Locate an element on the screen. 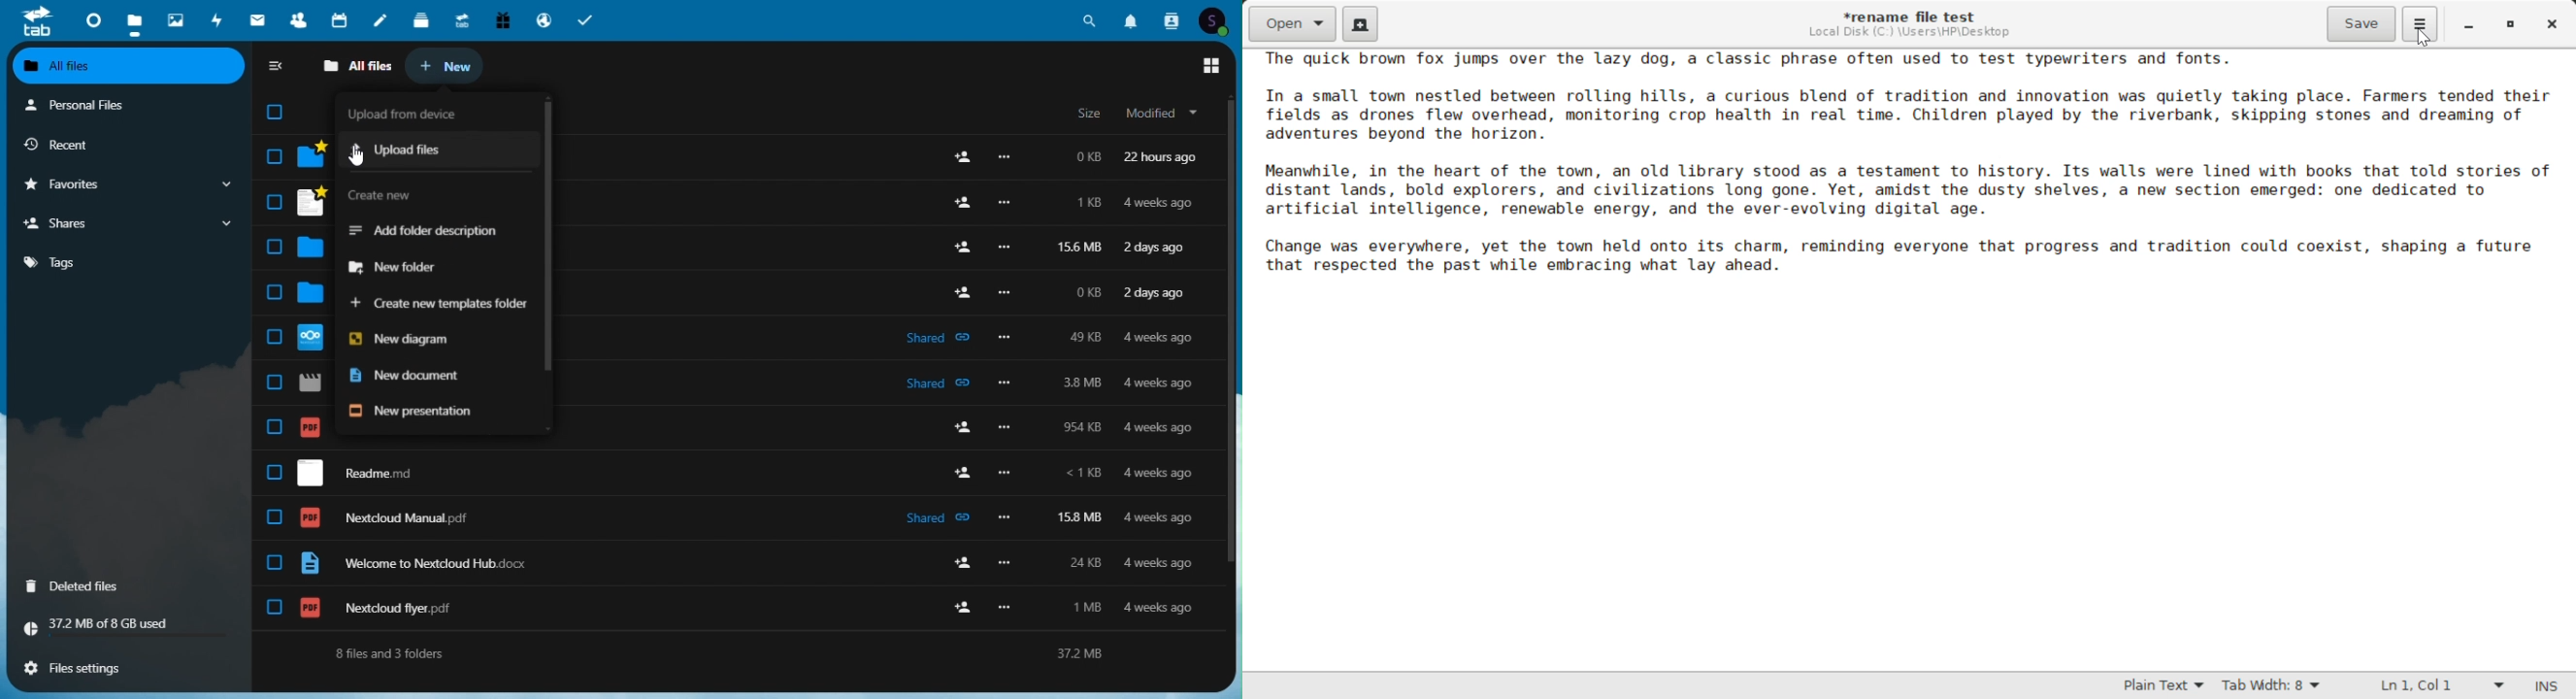 Image resolution: width=2576 pixels, height=700 pixels. 0kb is located at coordinates (1084, 156).